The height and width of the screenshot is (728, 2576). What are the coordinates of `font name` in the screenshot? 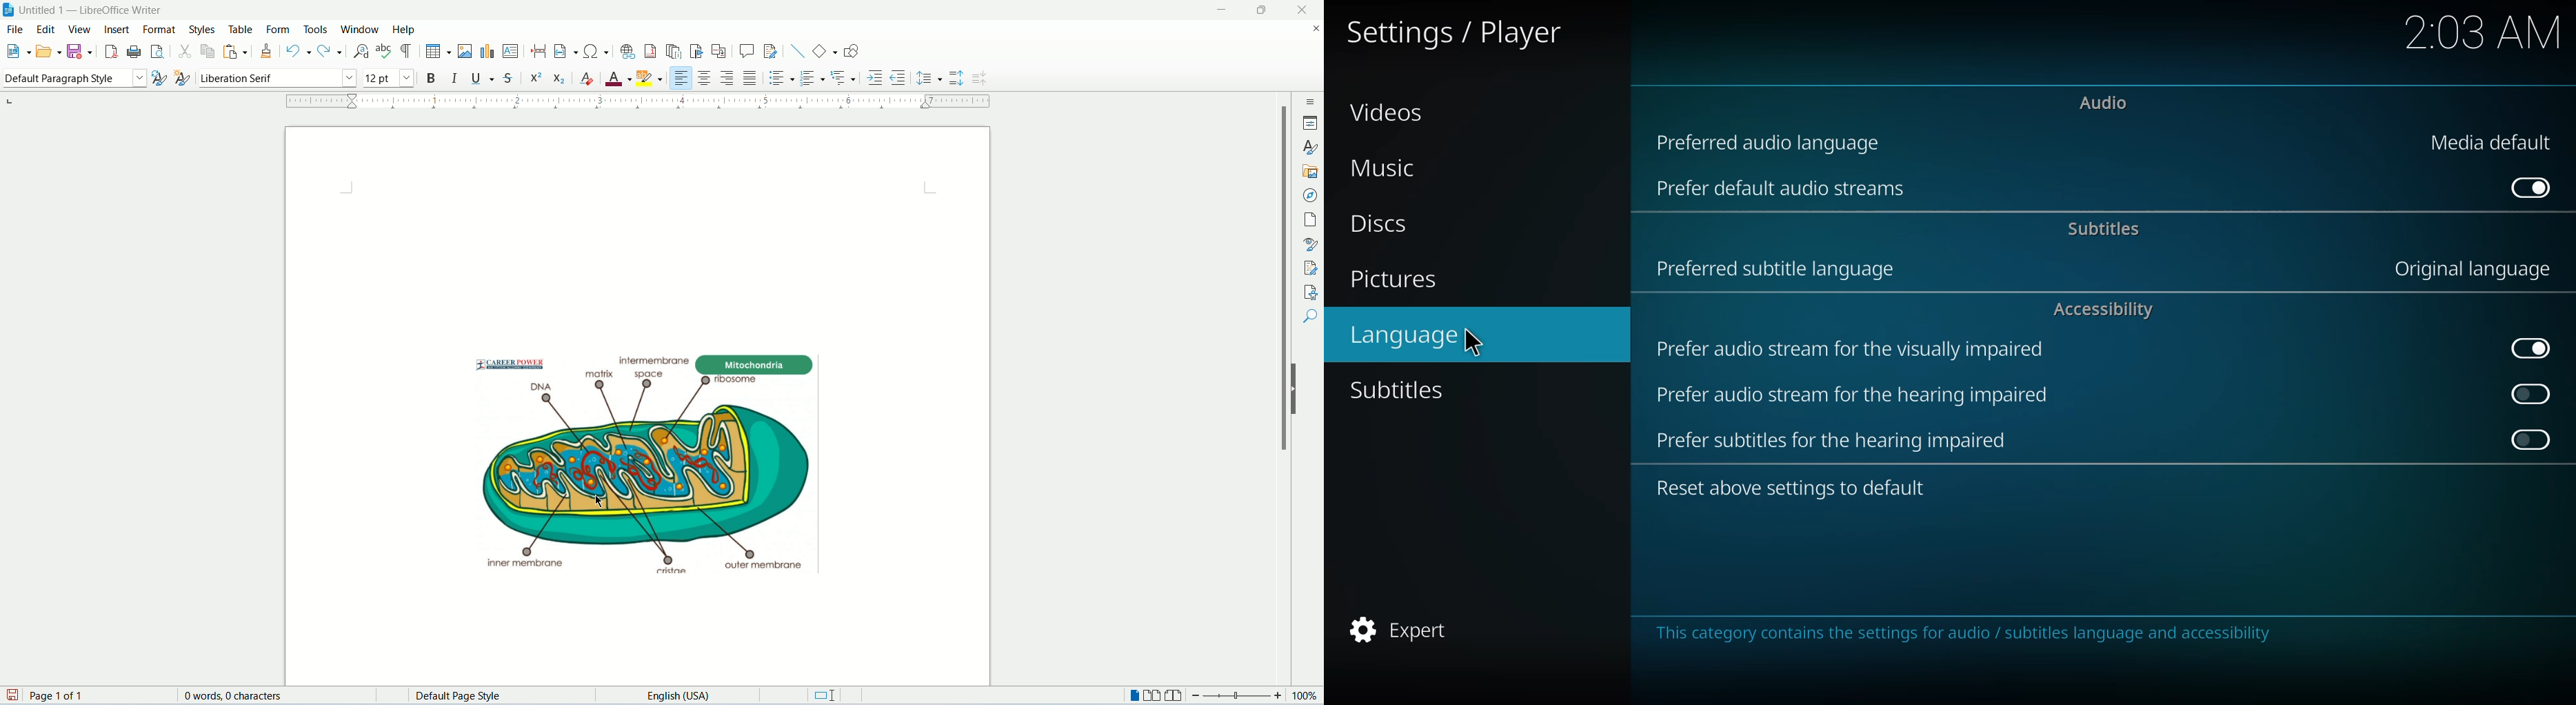 It's located at (278, 77).